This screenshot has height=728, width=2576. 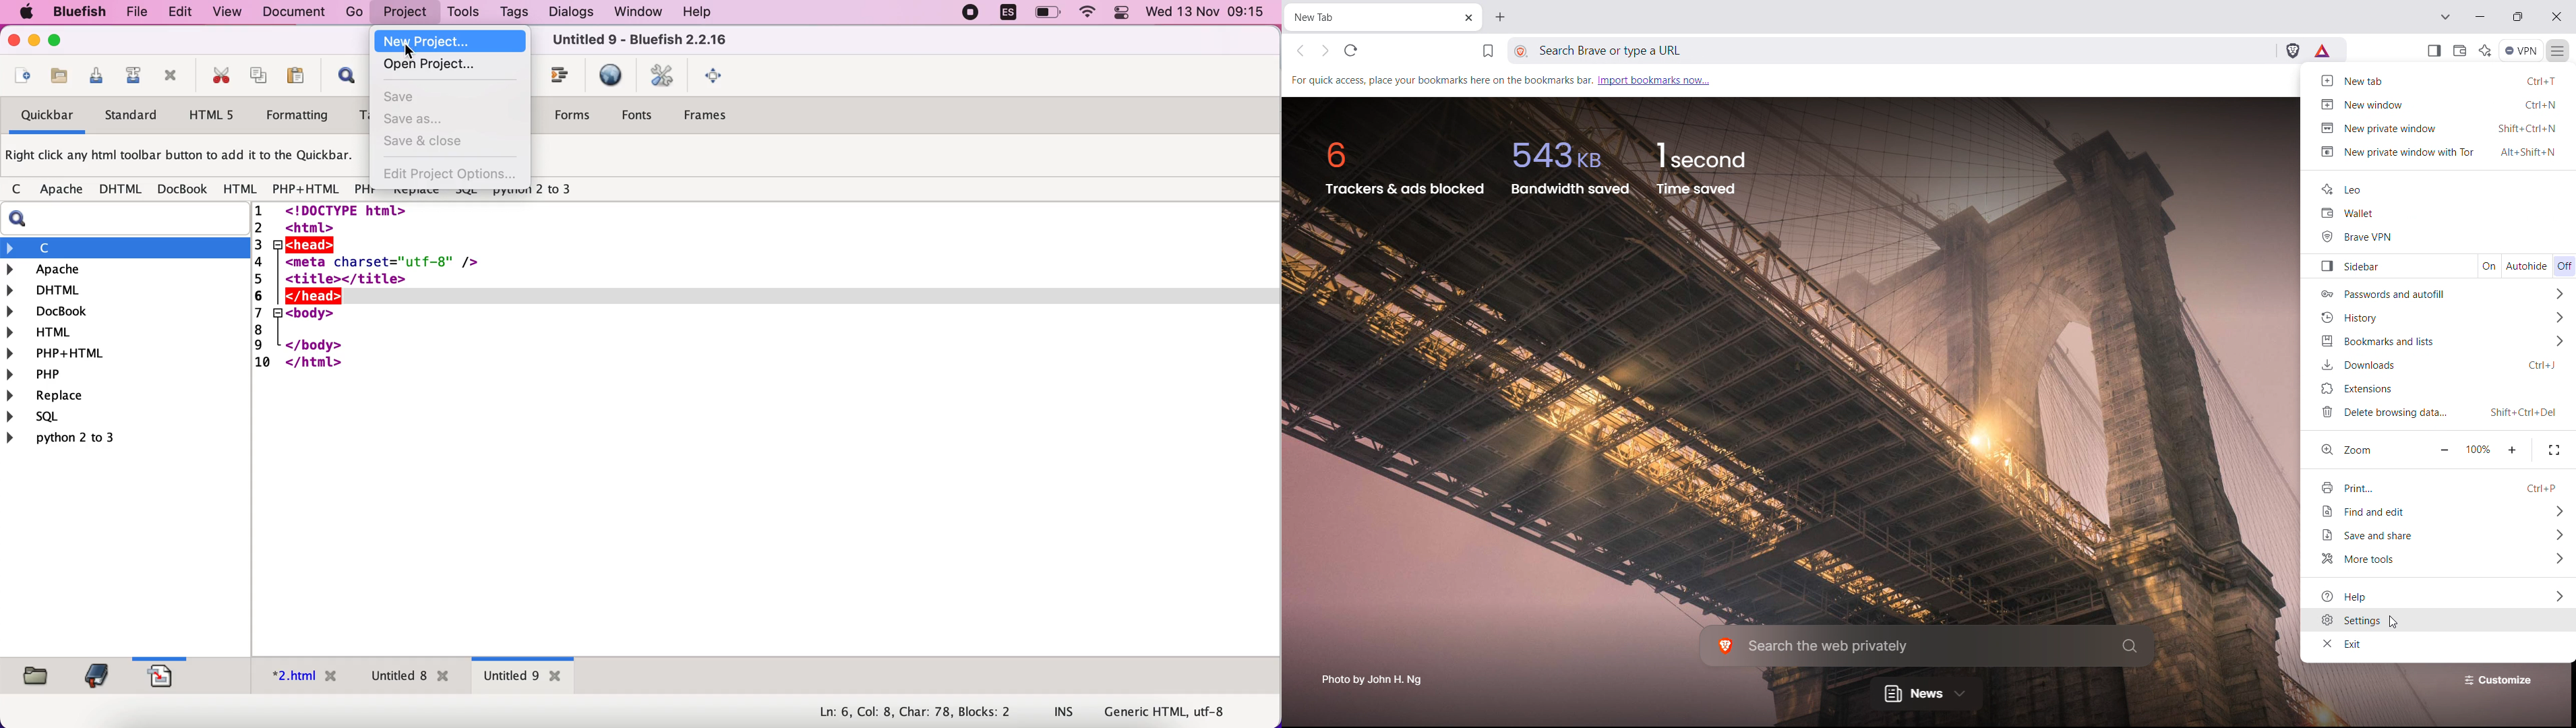 I want to click on document, so click(x=297, y=12).